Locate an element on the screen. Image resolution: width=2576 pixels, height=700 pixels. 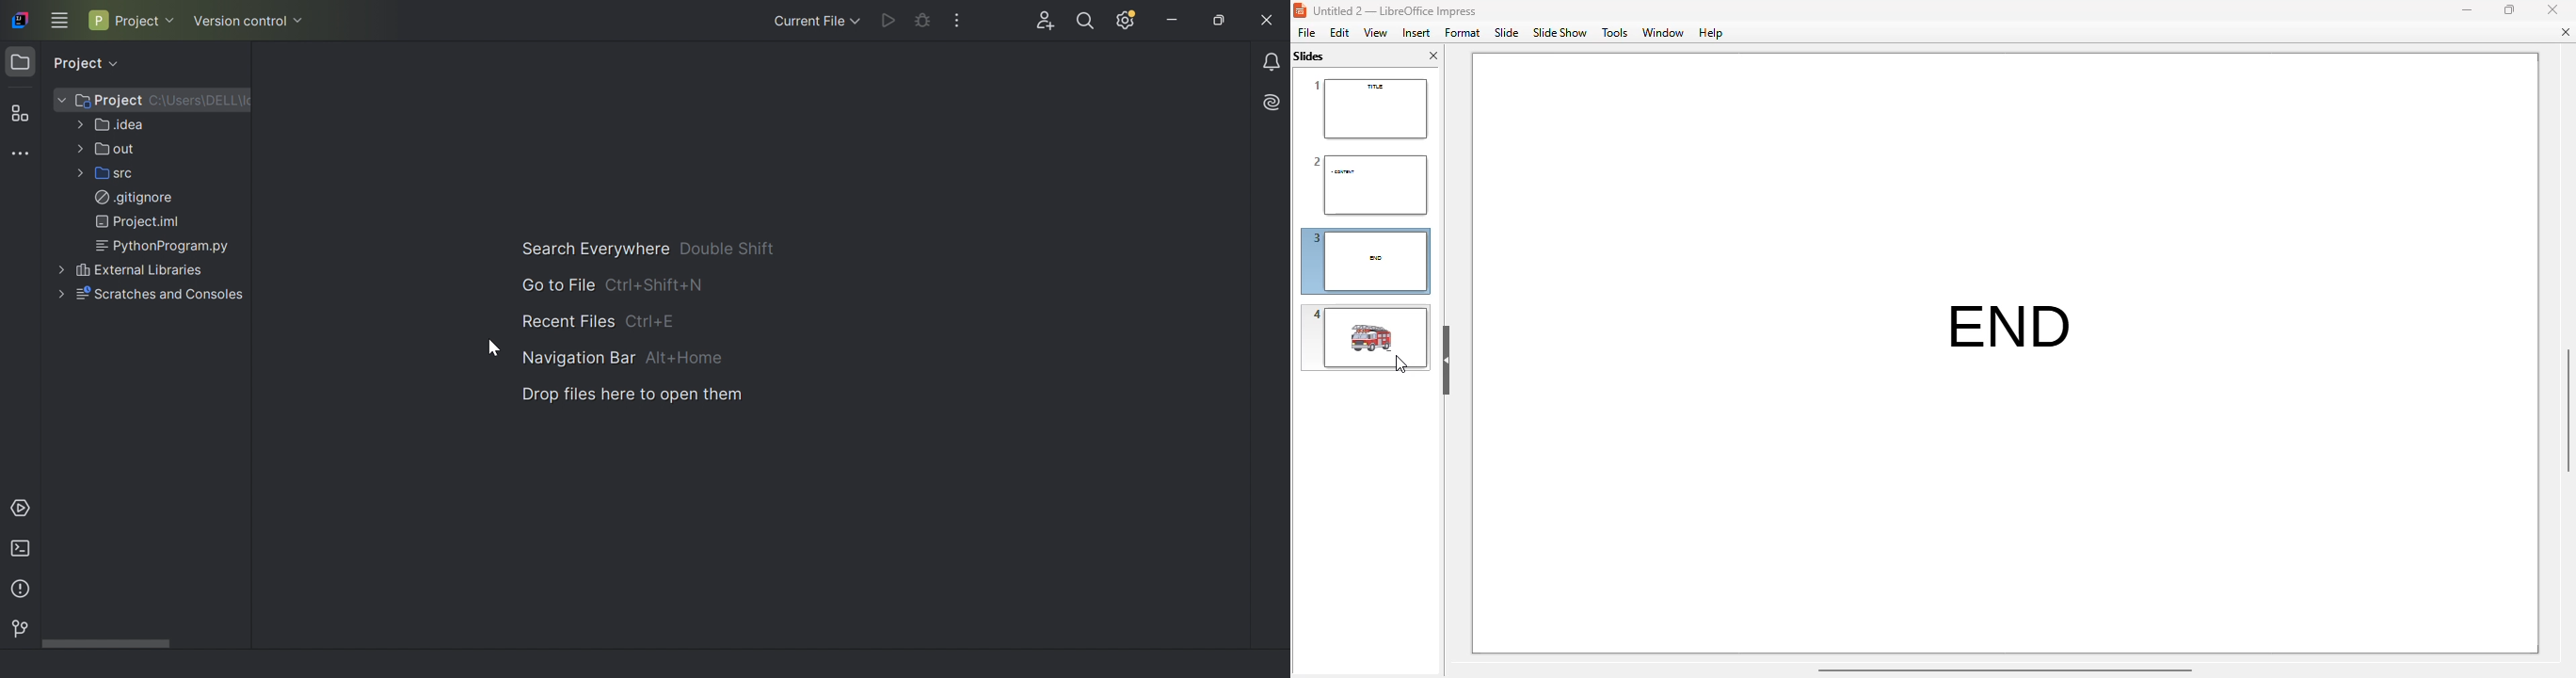
Project is located at coordinates (132, 21).